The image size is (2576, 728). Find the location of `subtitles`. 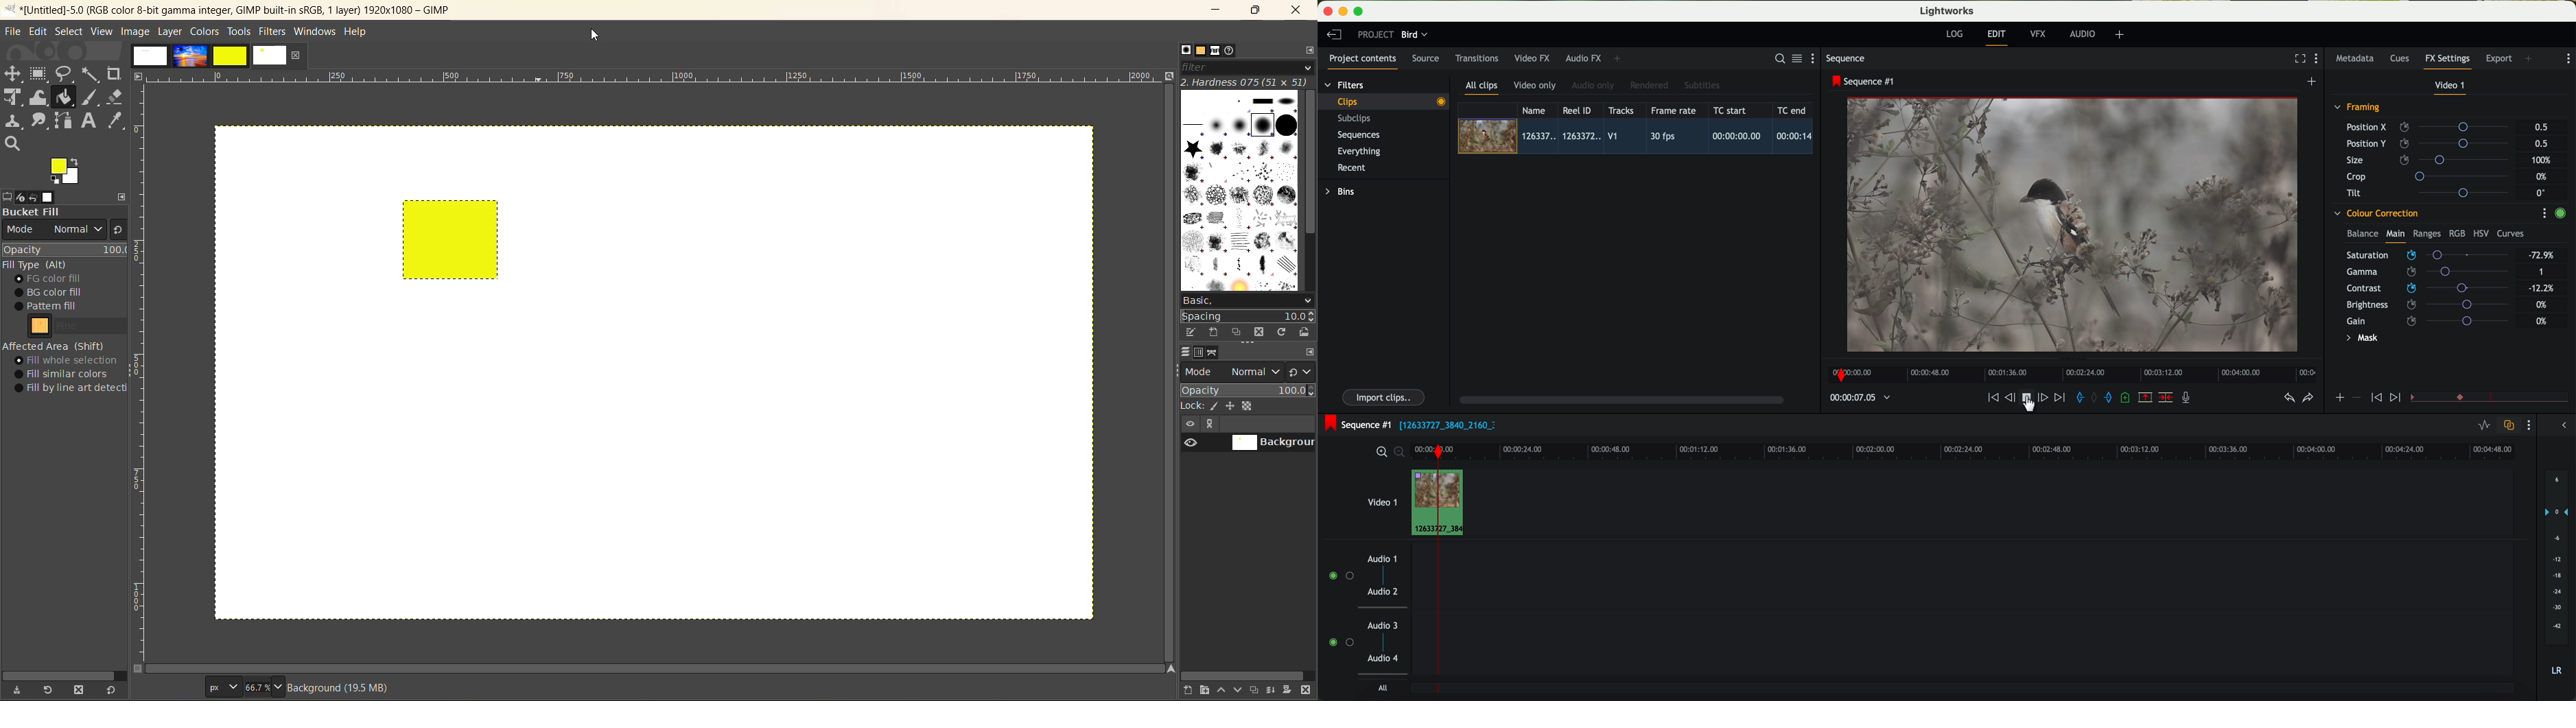

subtitles is located at coordinates (1701, 86).